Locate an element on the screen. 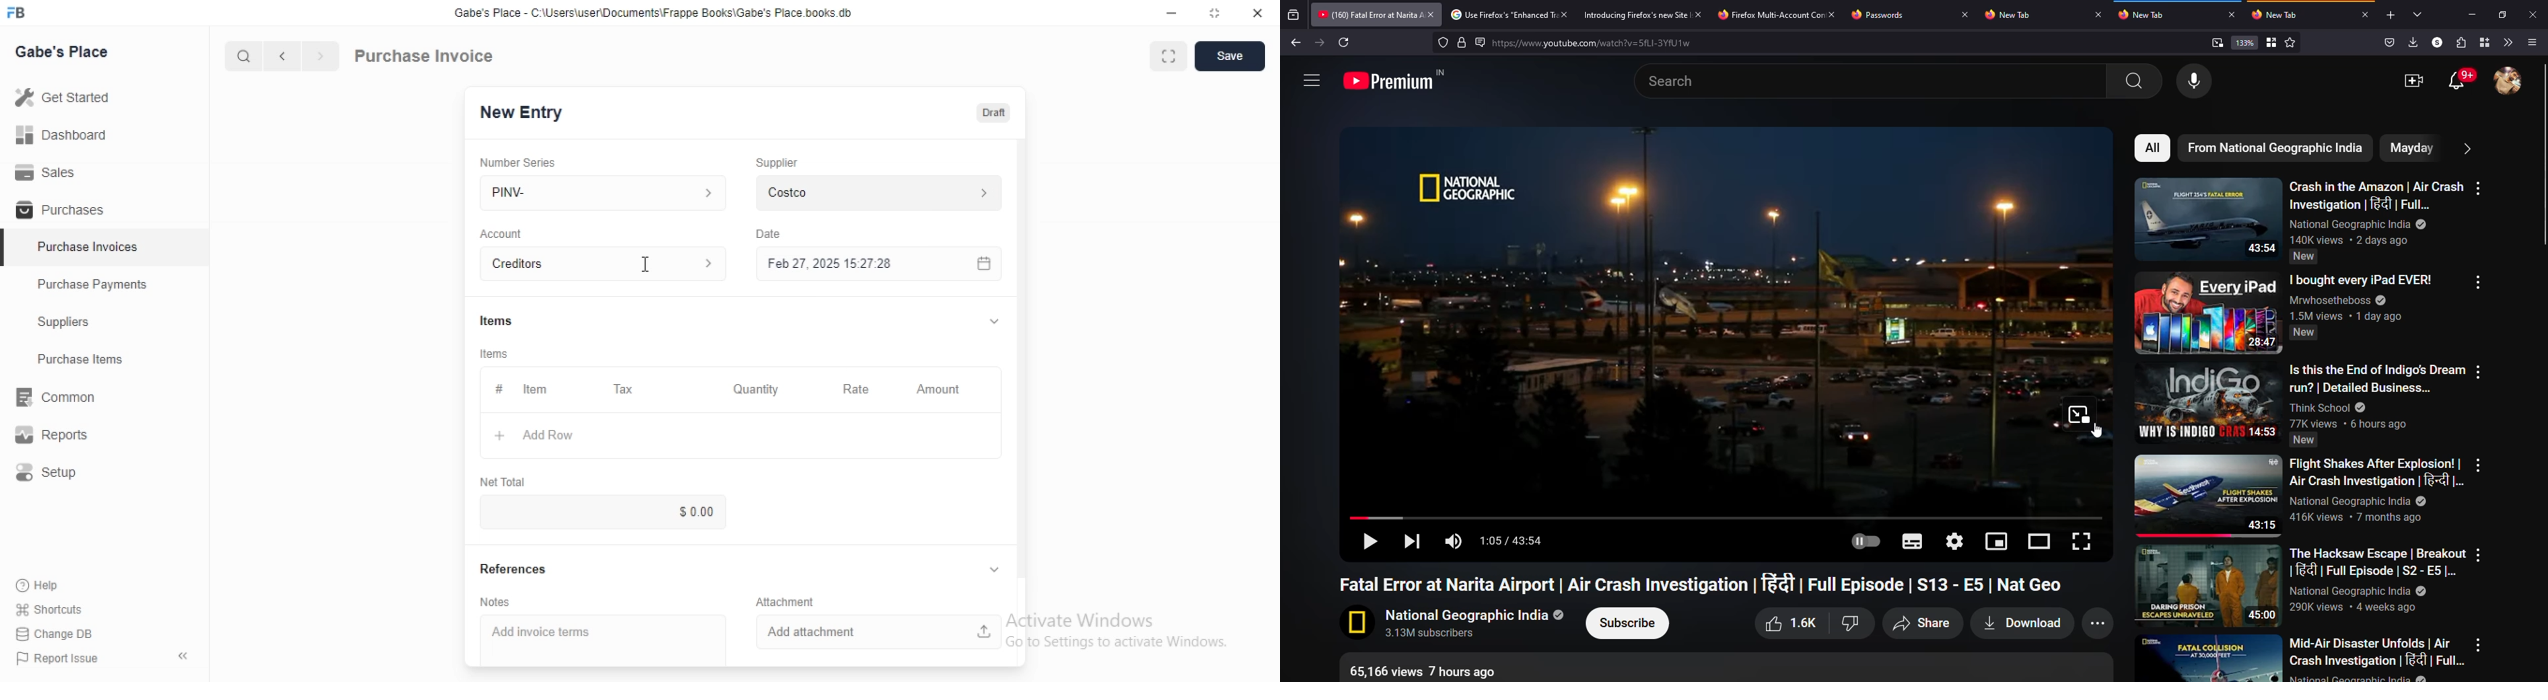  otifications is located at coordinates (2462, 81).